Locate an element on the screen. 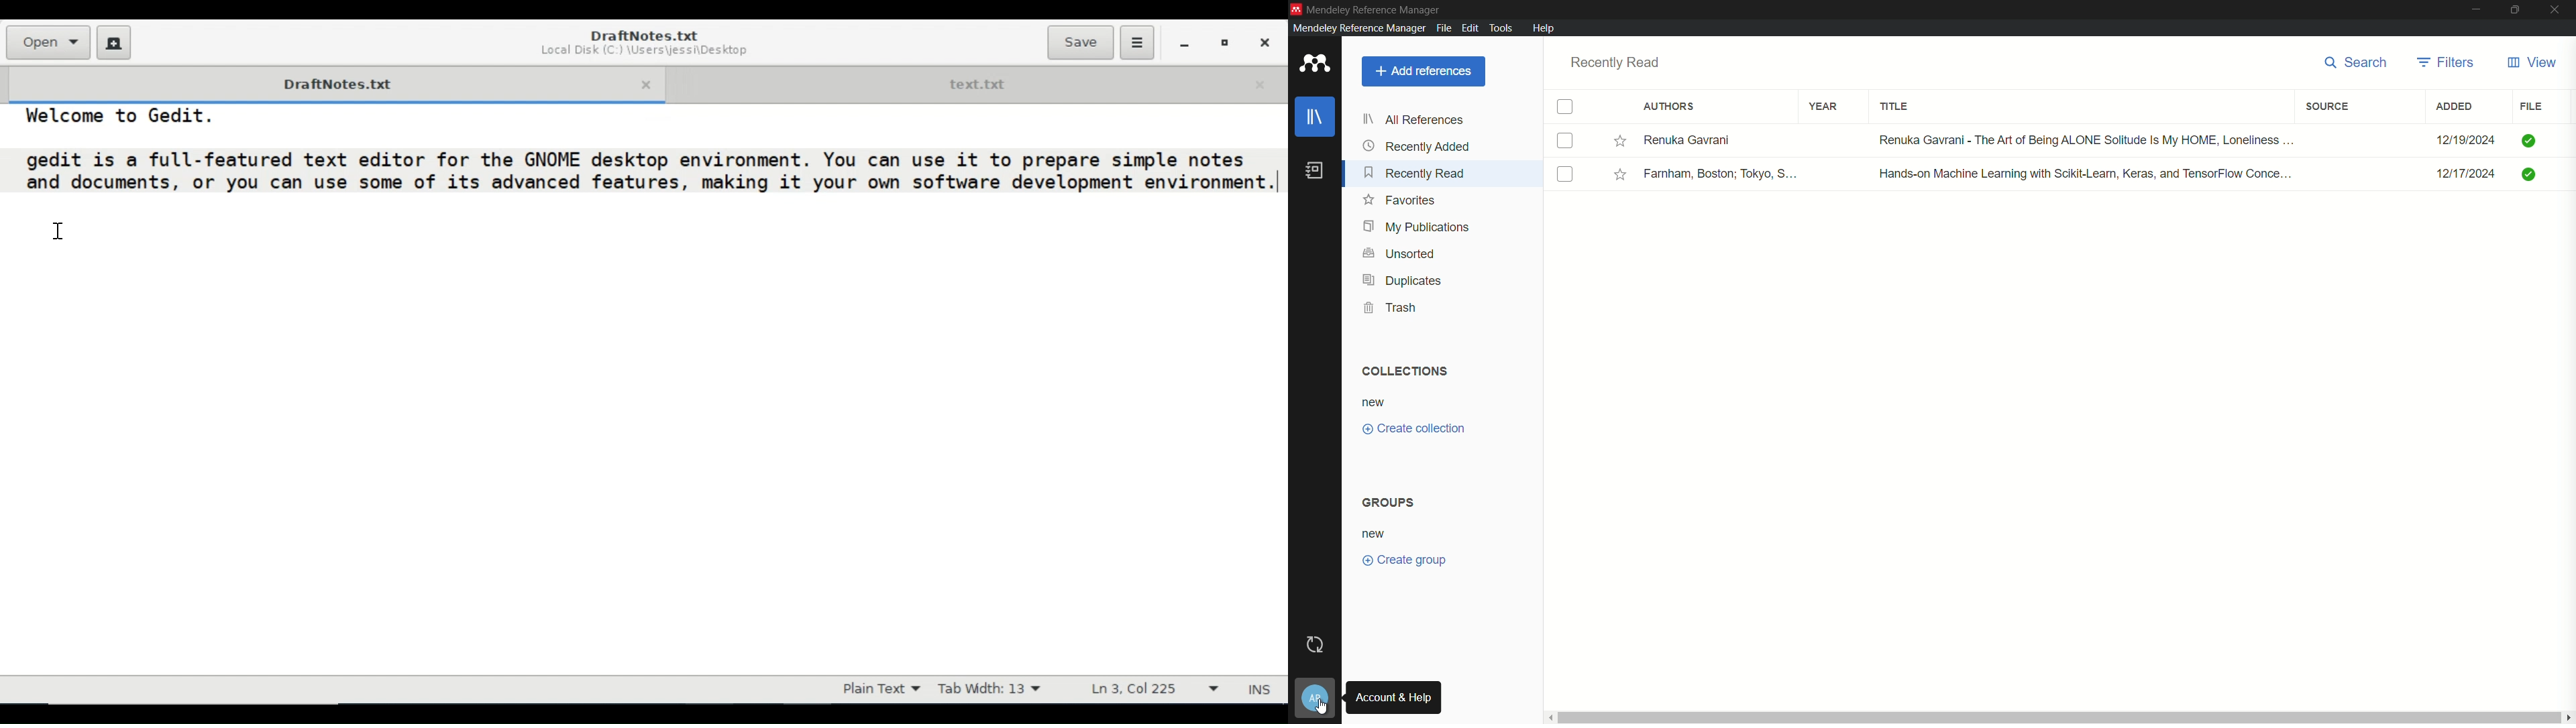 This screenshot has width=2576, height=728. help menu is located at coordinates (1543, 27).